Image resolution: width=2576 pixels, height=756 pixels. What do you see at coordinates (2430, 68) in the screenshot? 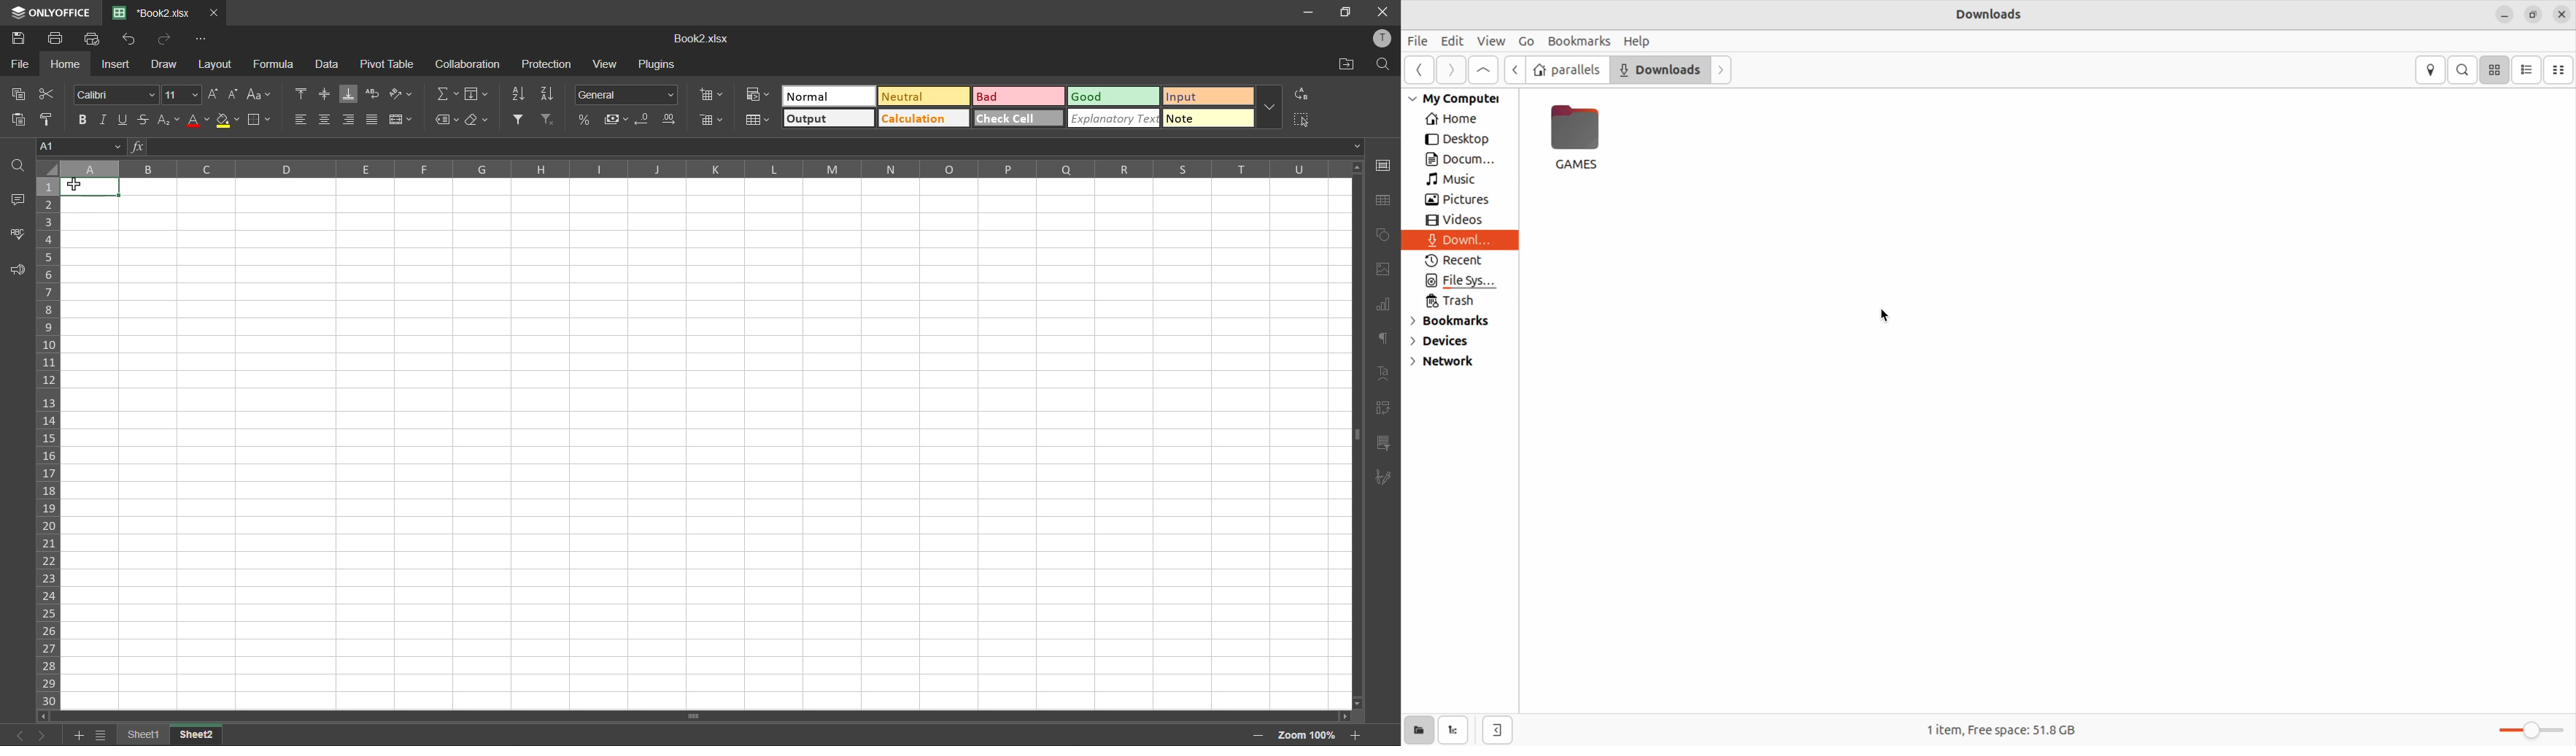
I see `location` at bounding box center [2430, 68].